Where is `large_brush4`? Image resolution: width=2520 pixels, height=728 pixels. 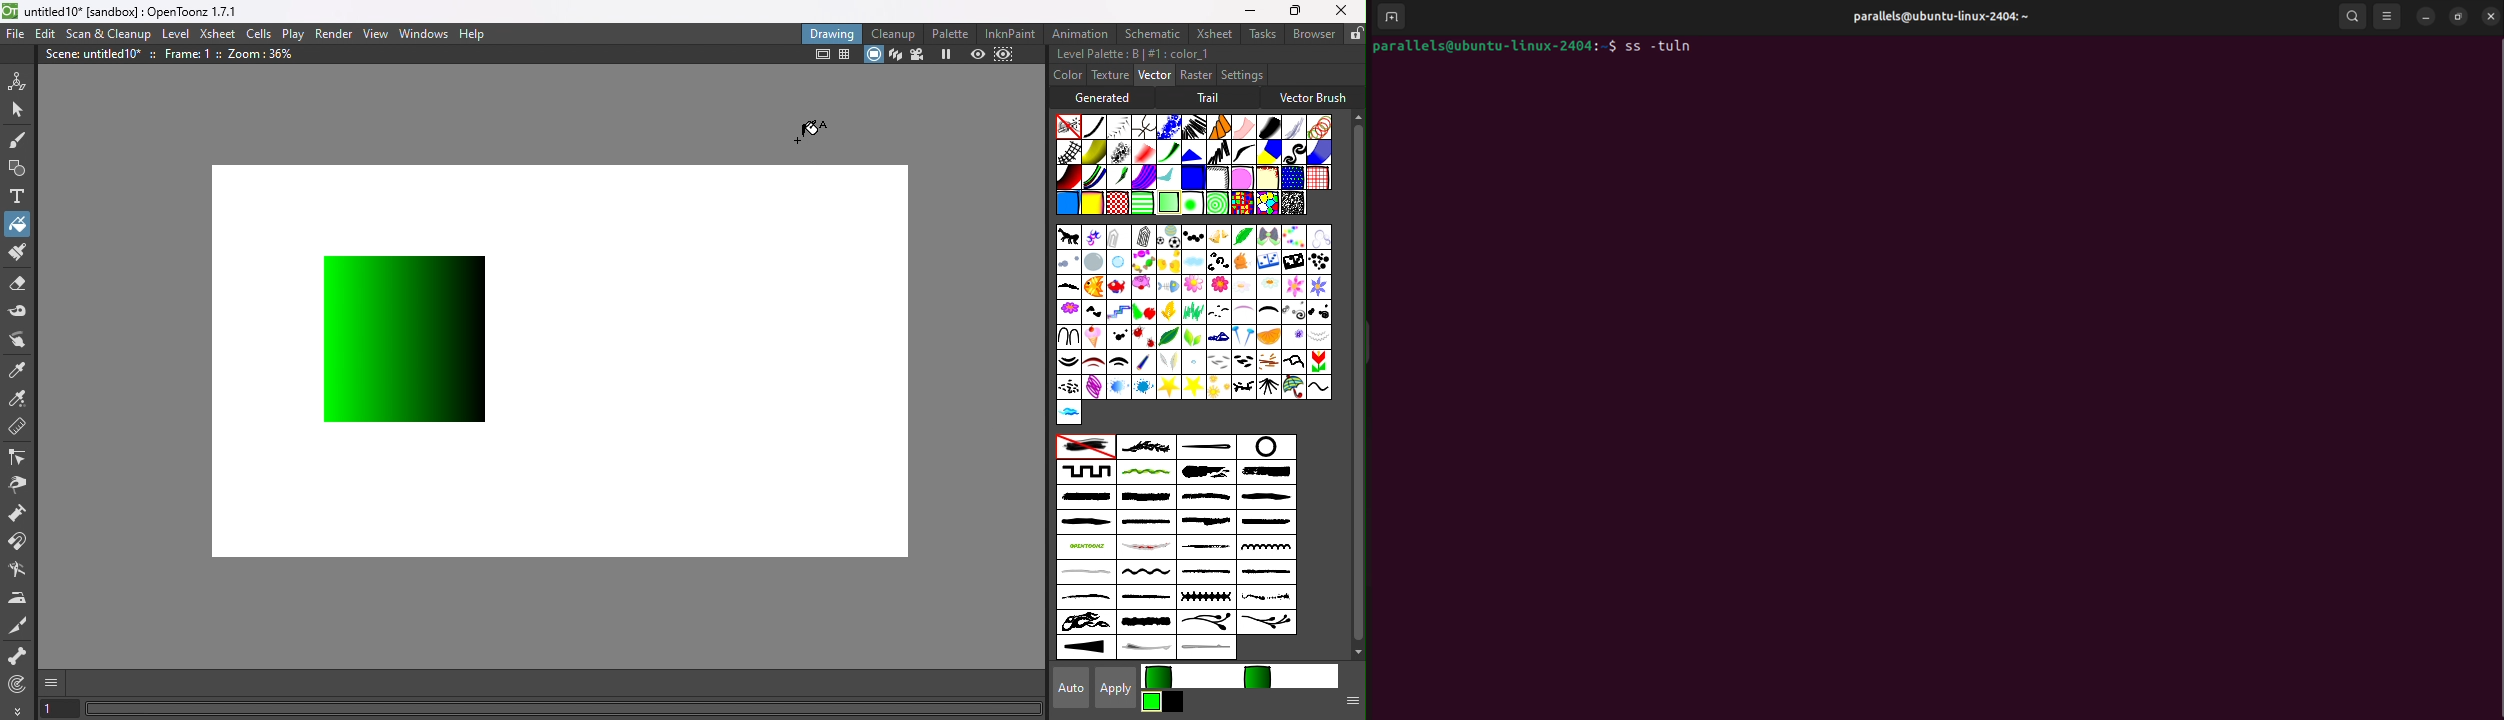 large_brush4 is located at coordinates (1145, 498).